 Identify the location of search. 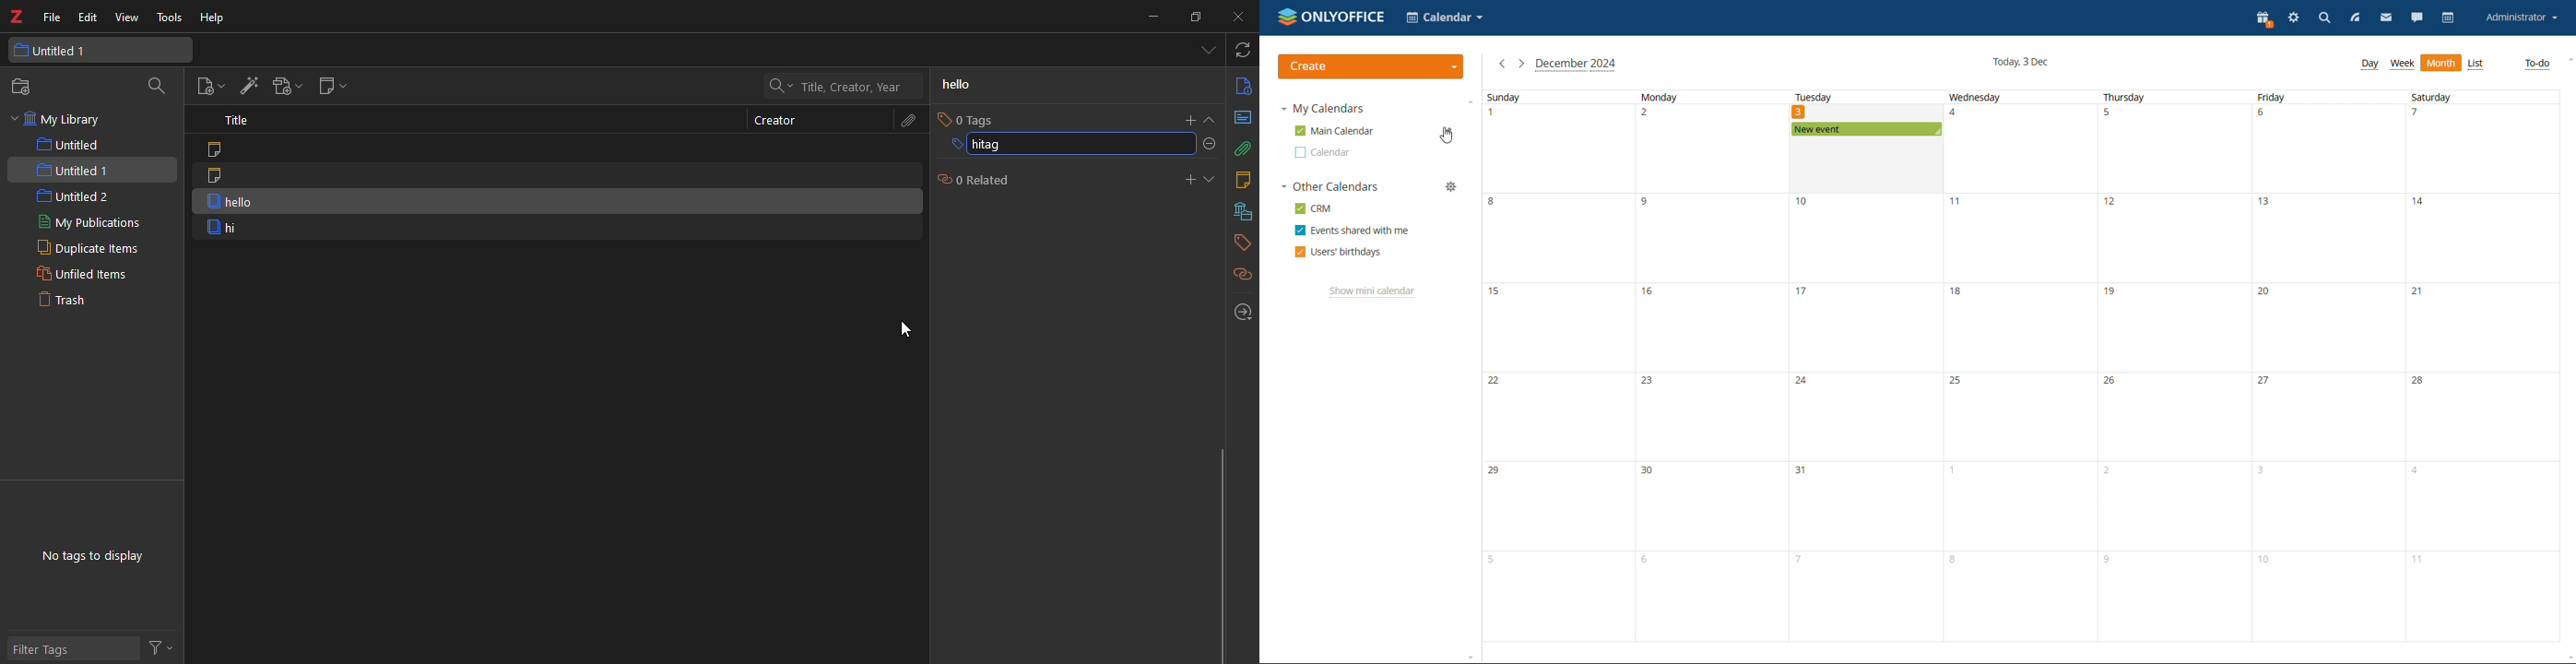
(845, 86).